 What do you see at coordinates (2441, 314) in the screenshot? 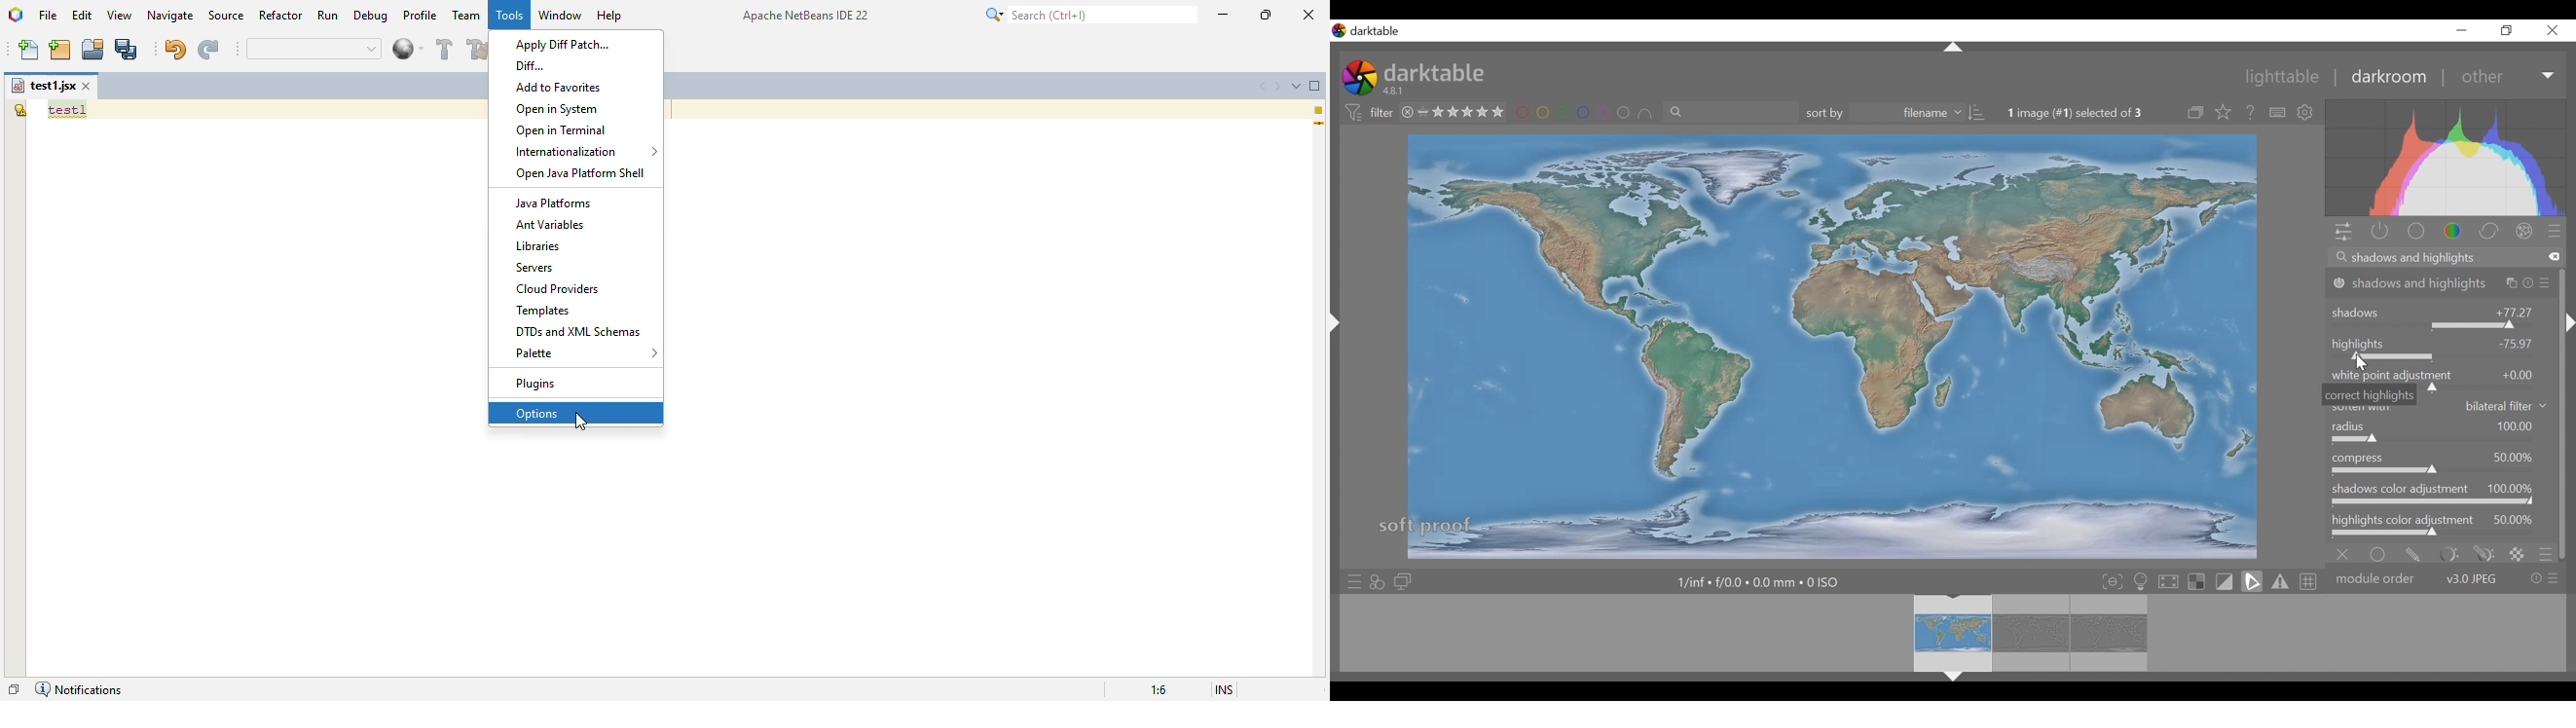
I see `shadows` at bounding box center [2441, 314].